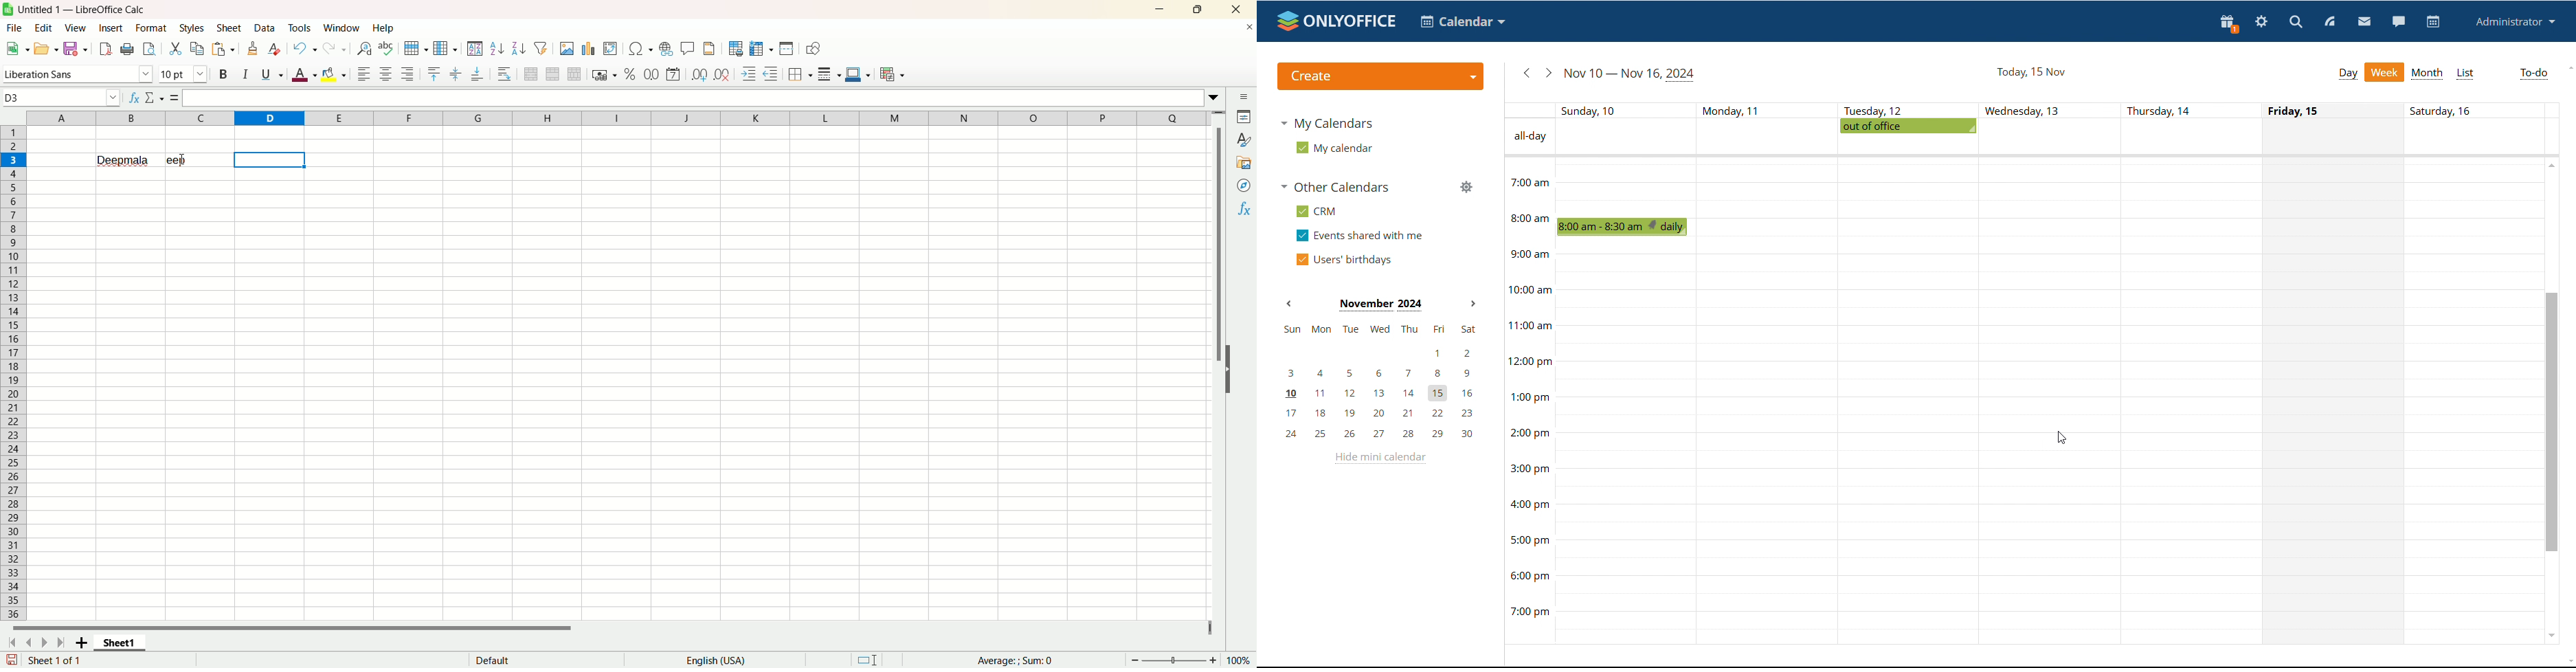 The height and width of the screenshot is (672, 2576). Describe the element at coordinates (306, 48) in the screenshot. I see `Undo` at that location.